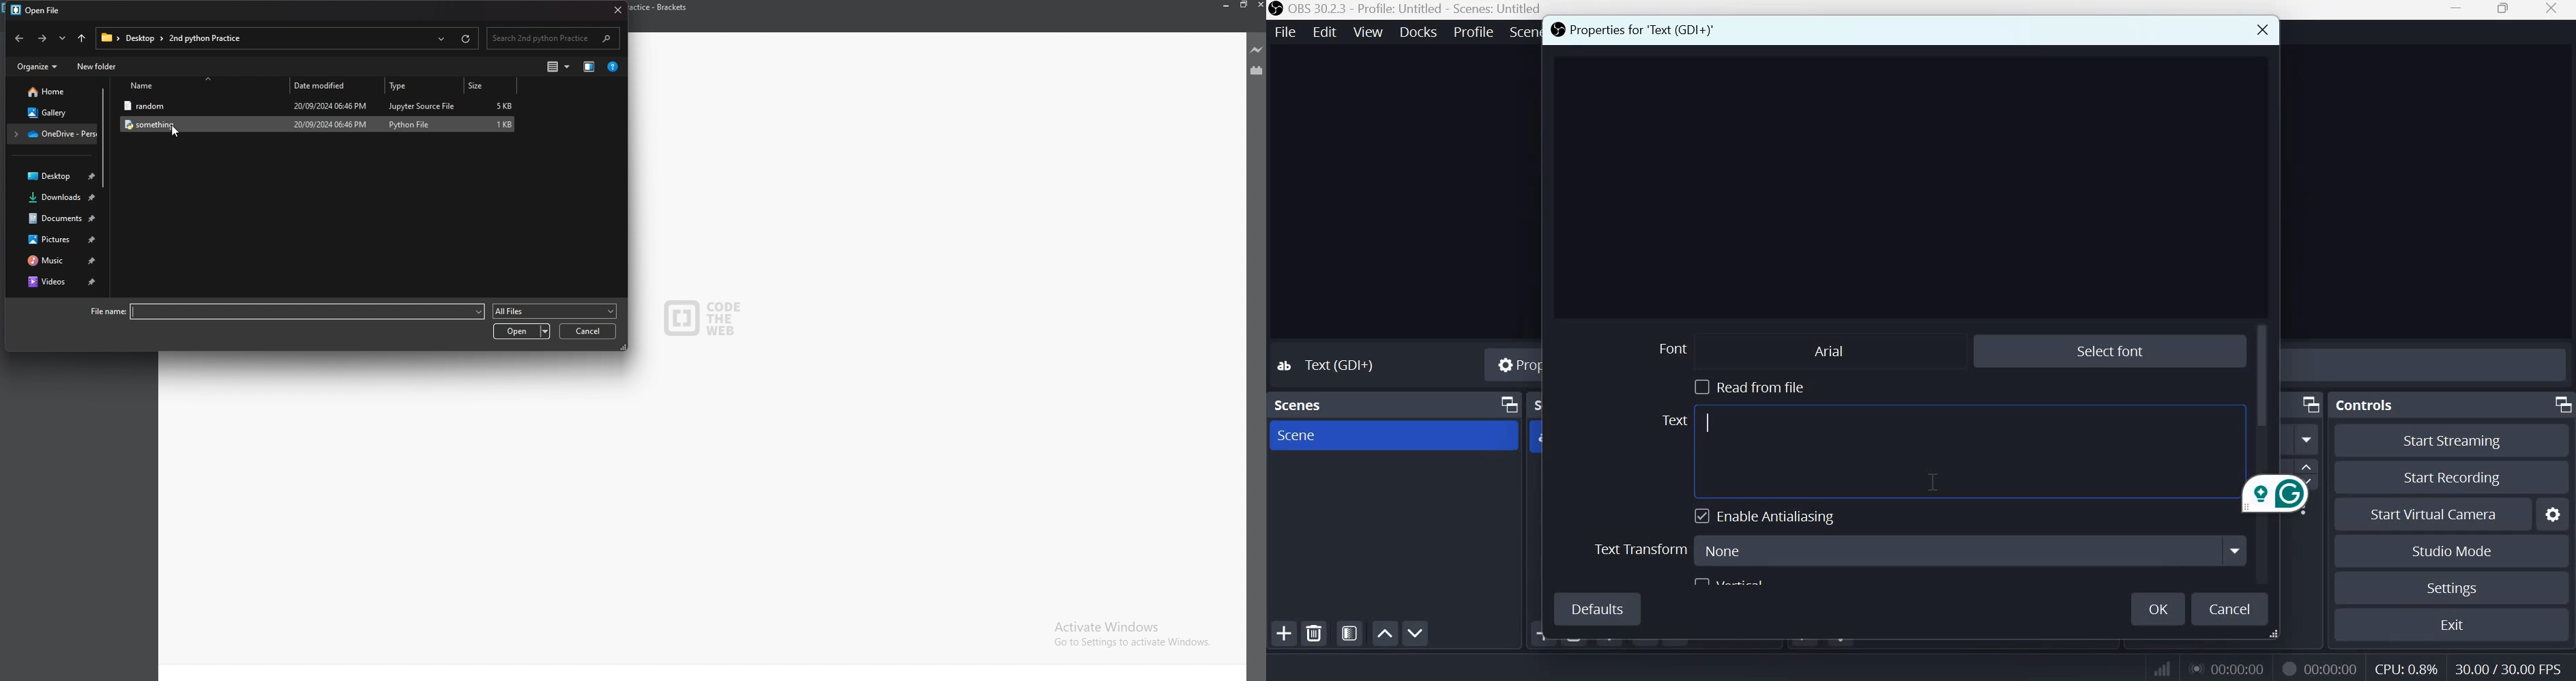  What do you see at coordinates (1418, 32) in the screenshot?
I see `Docks` at bounding box center [1418, 32].